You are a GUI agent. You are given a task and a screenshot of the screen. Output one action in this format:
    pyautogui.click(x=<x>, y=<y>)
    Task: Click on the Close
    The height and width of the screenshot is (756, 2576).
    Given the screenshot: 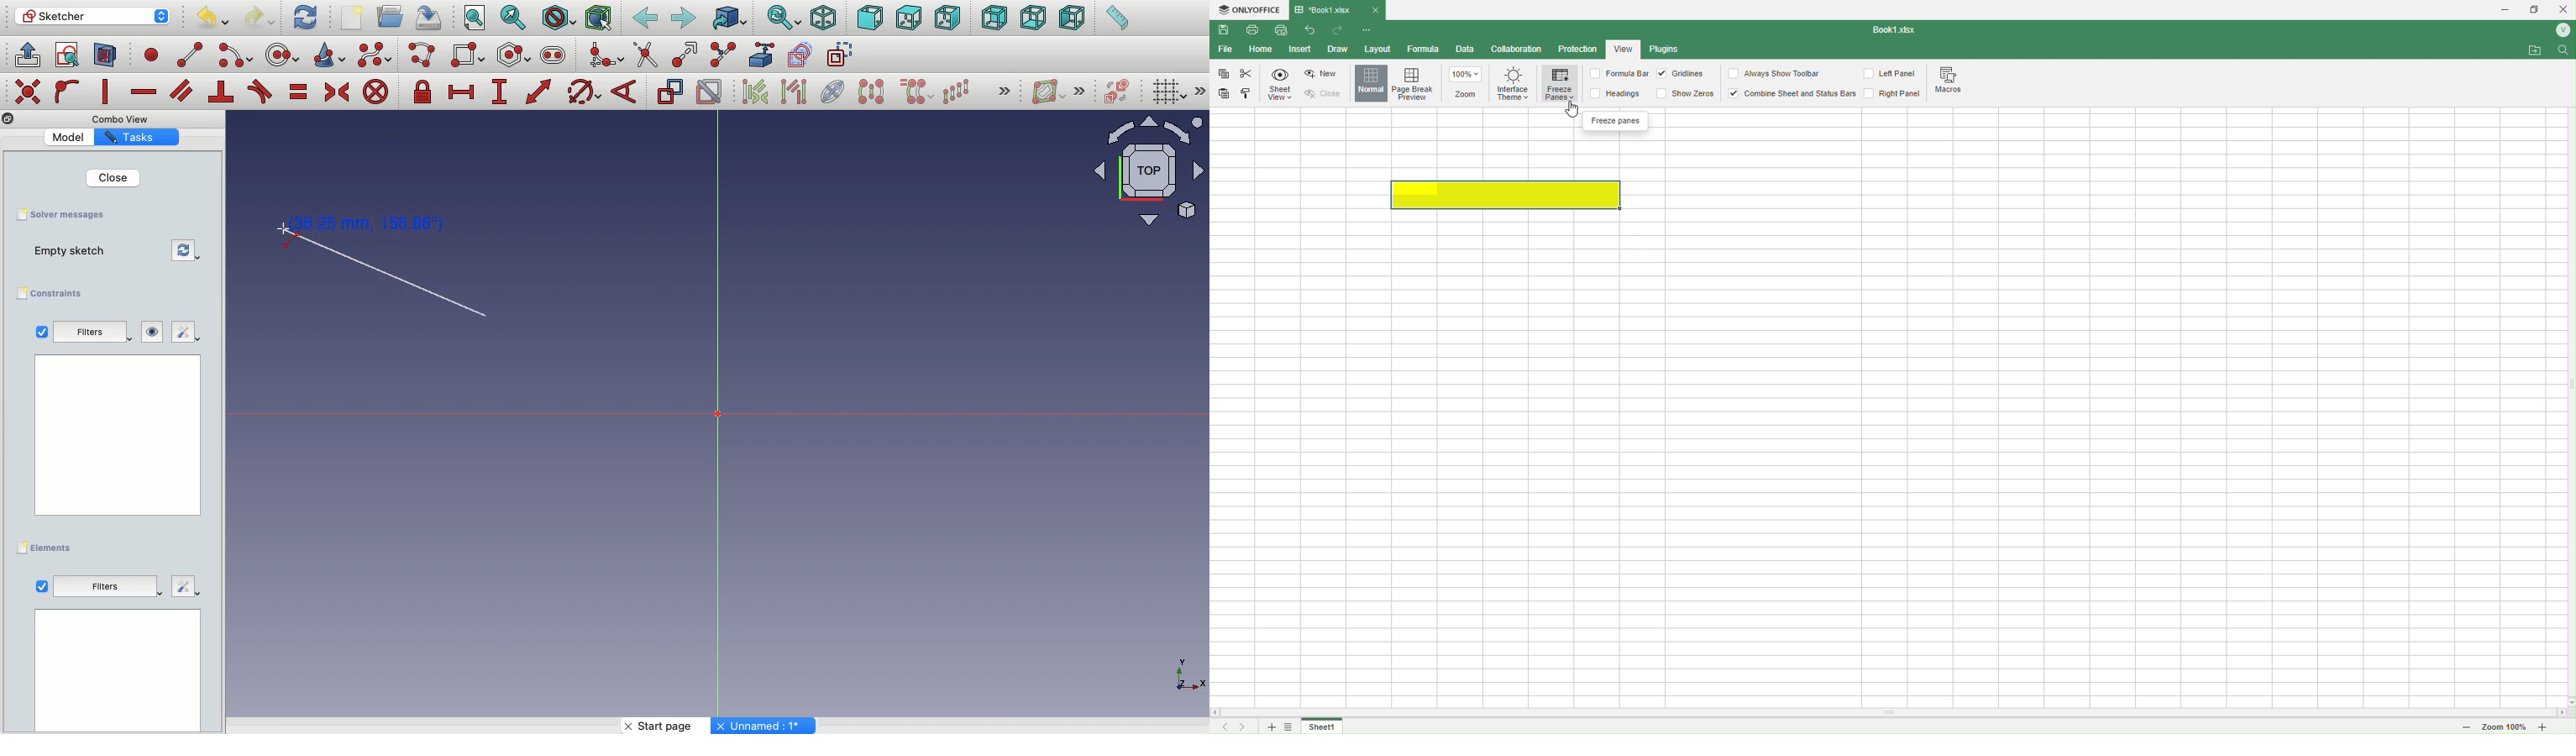 What is the action you would take?
    pyautogui.click(x=115, y=178)
    